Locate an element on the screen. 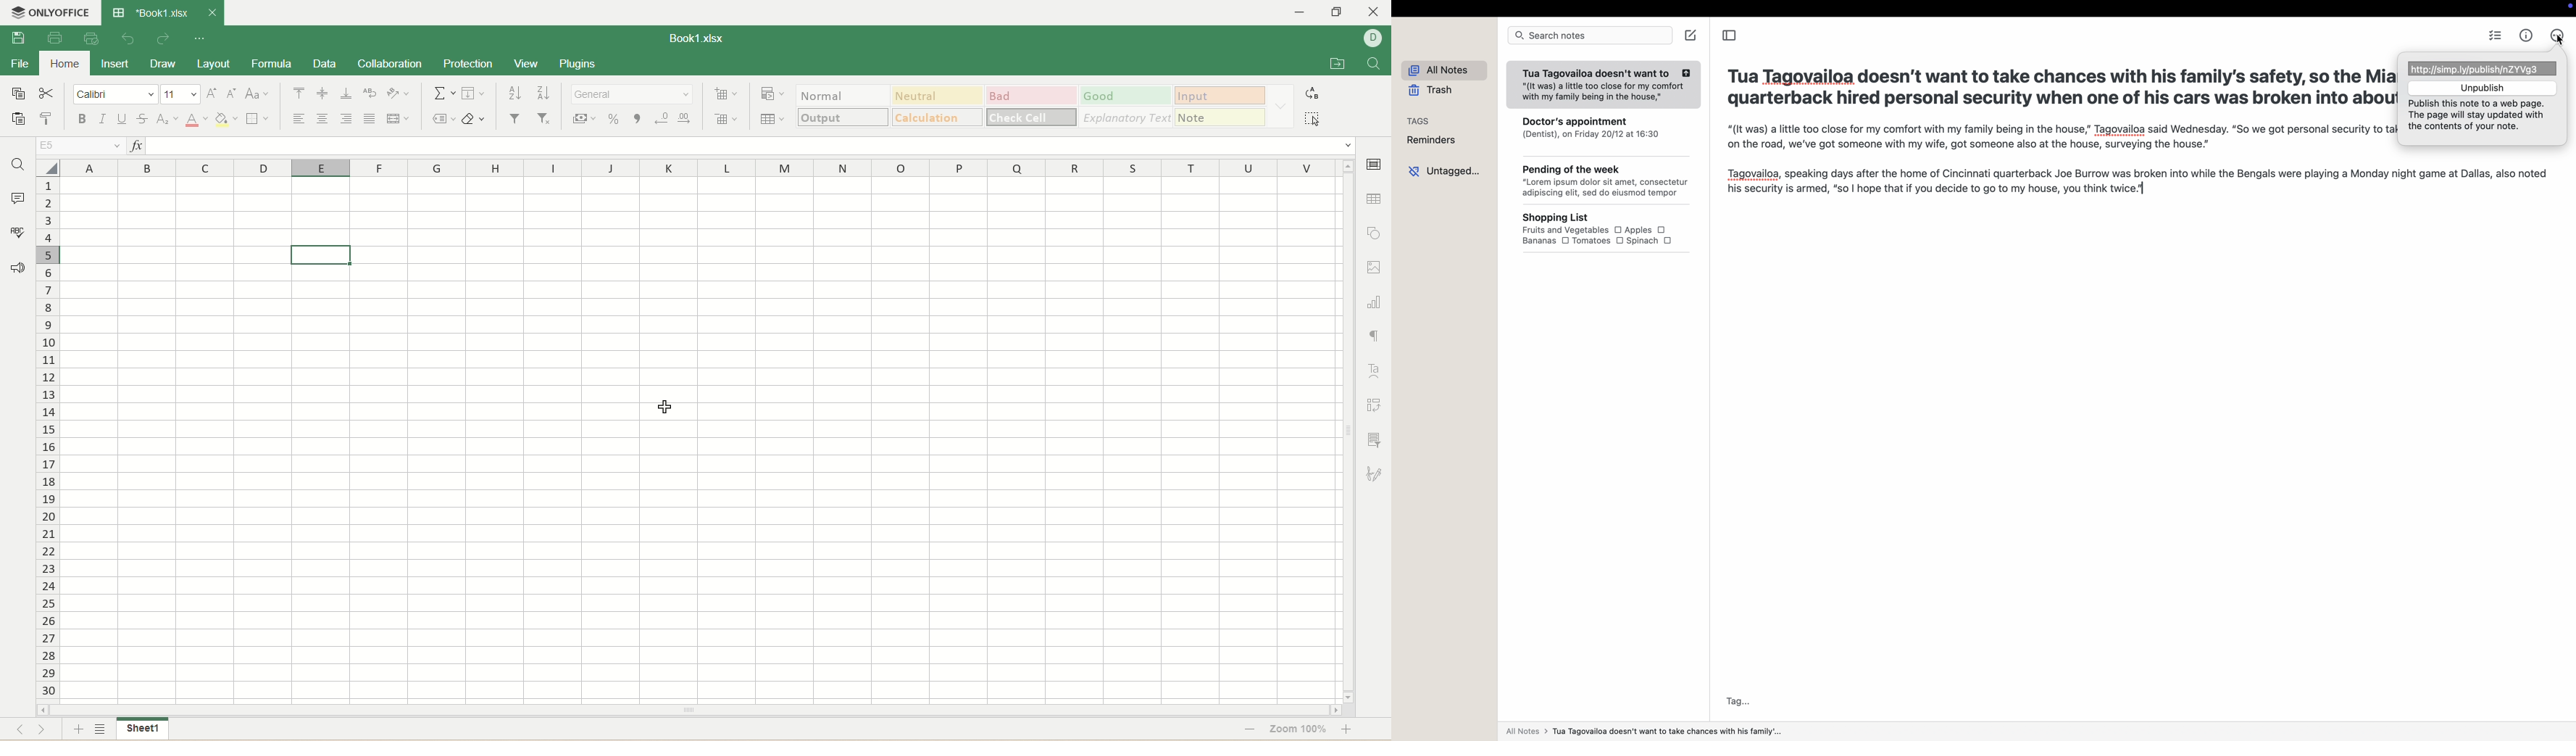 This screenshot has height=756, width=2576. number format is located at coordinates (631, 95).